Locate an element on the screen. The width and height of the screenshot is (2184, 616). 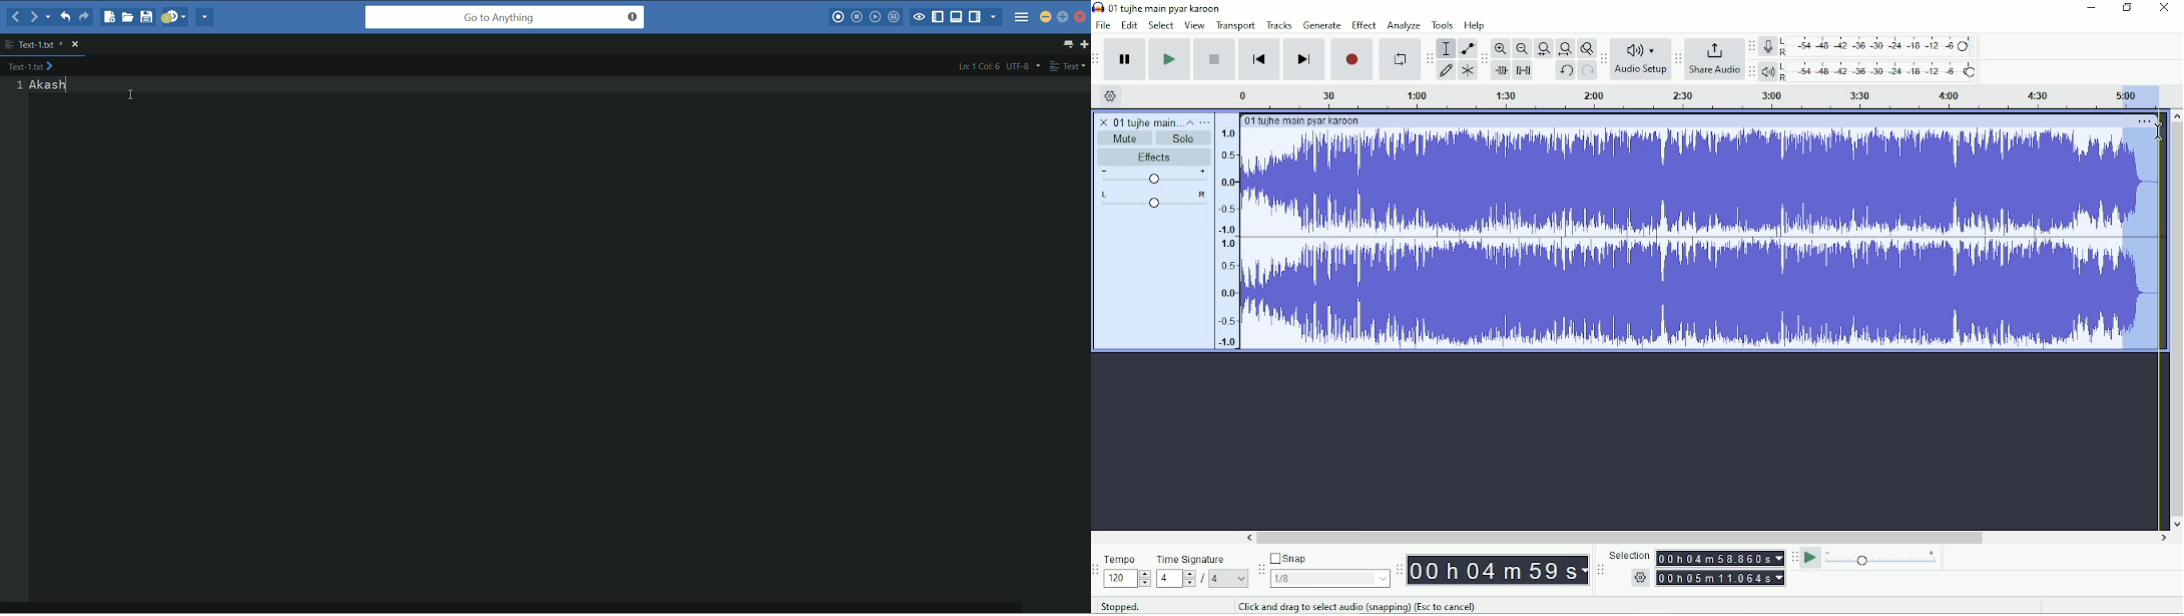
Minimize is located at coordinates (2092, 7).